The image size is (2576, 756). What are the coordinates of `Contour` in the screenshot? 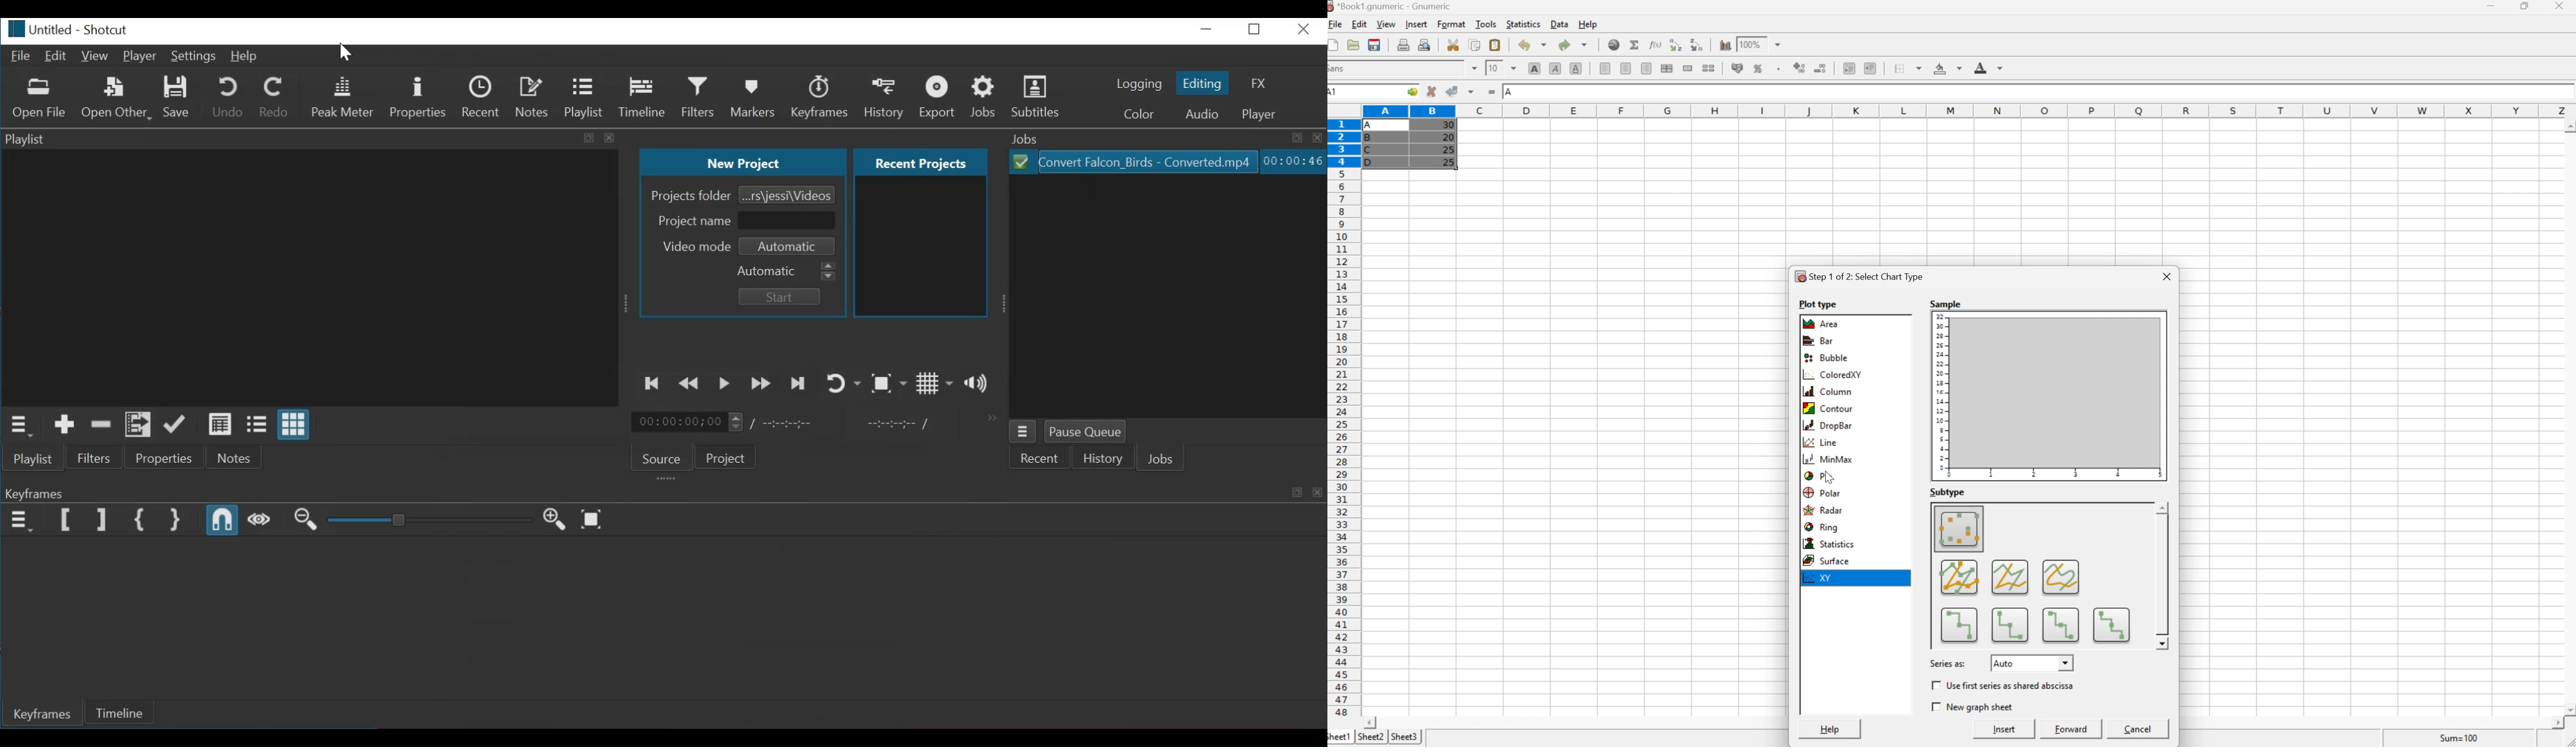 It's located at (1827, 409).